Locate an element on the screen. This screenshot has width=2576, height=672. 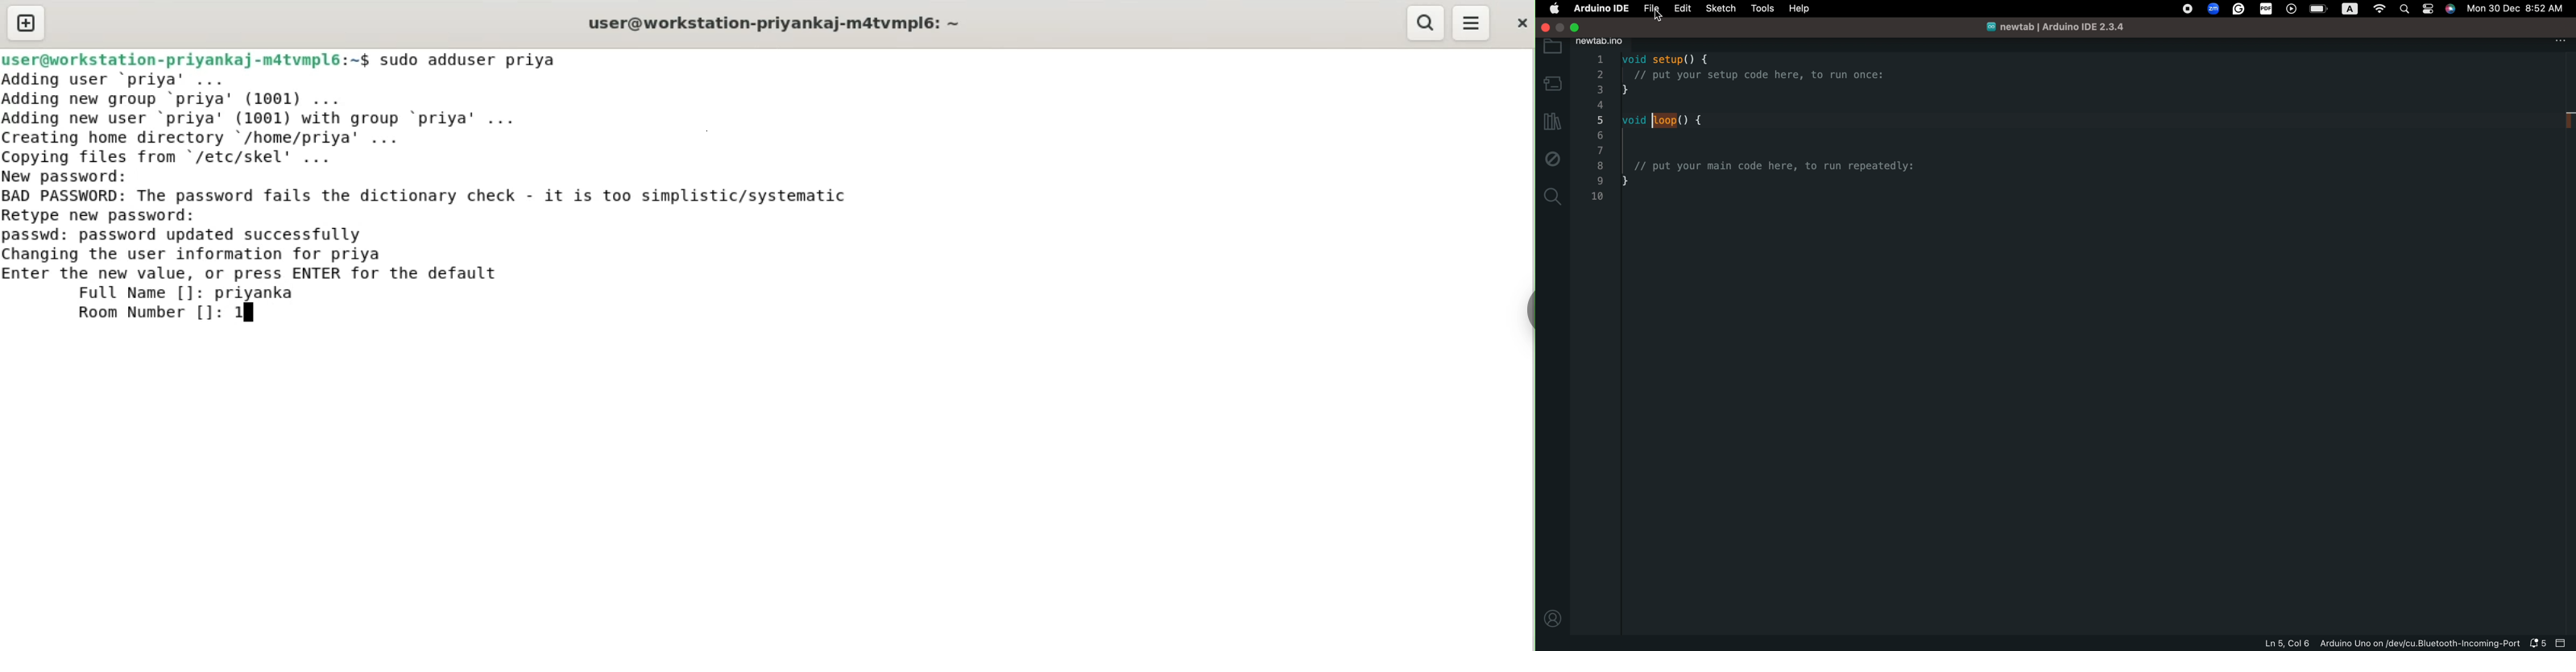
new password is located at coordinates (77, 176).